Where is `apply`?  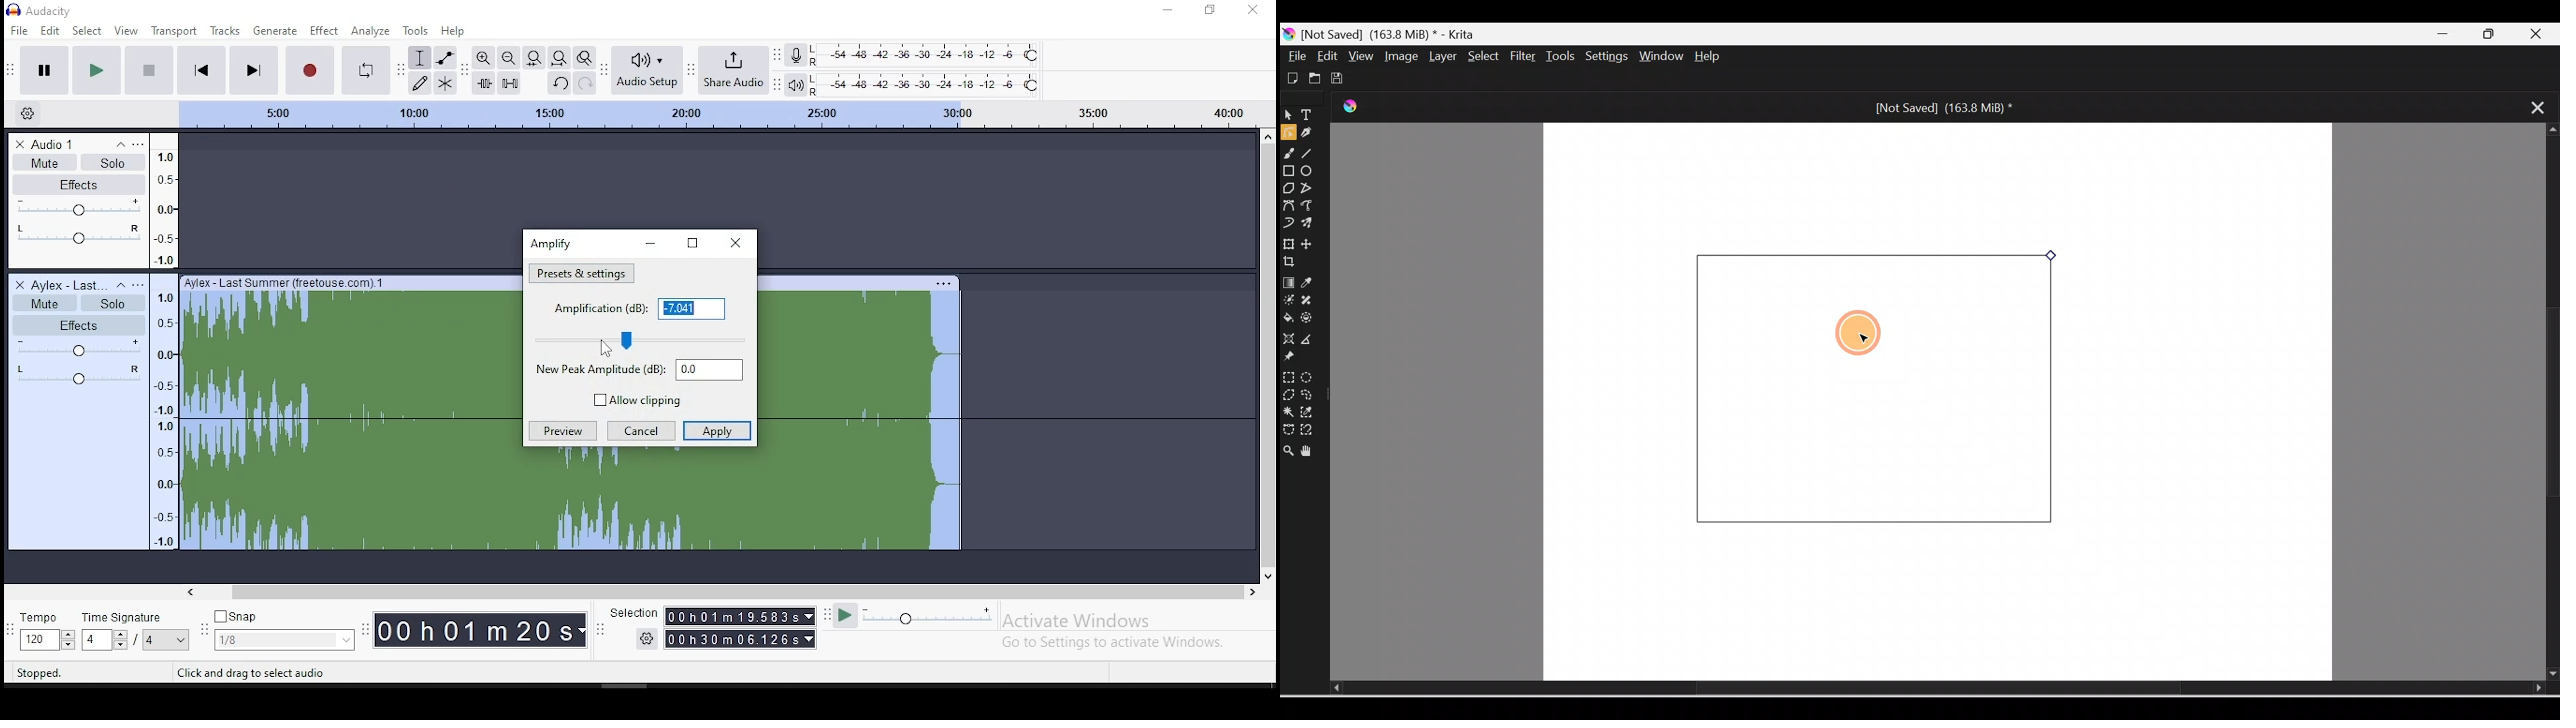
apply is located at coordinates (716, 430).